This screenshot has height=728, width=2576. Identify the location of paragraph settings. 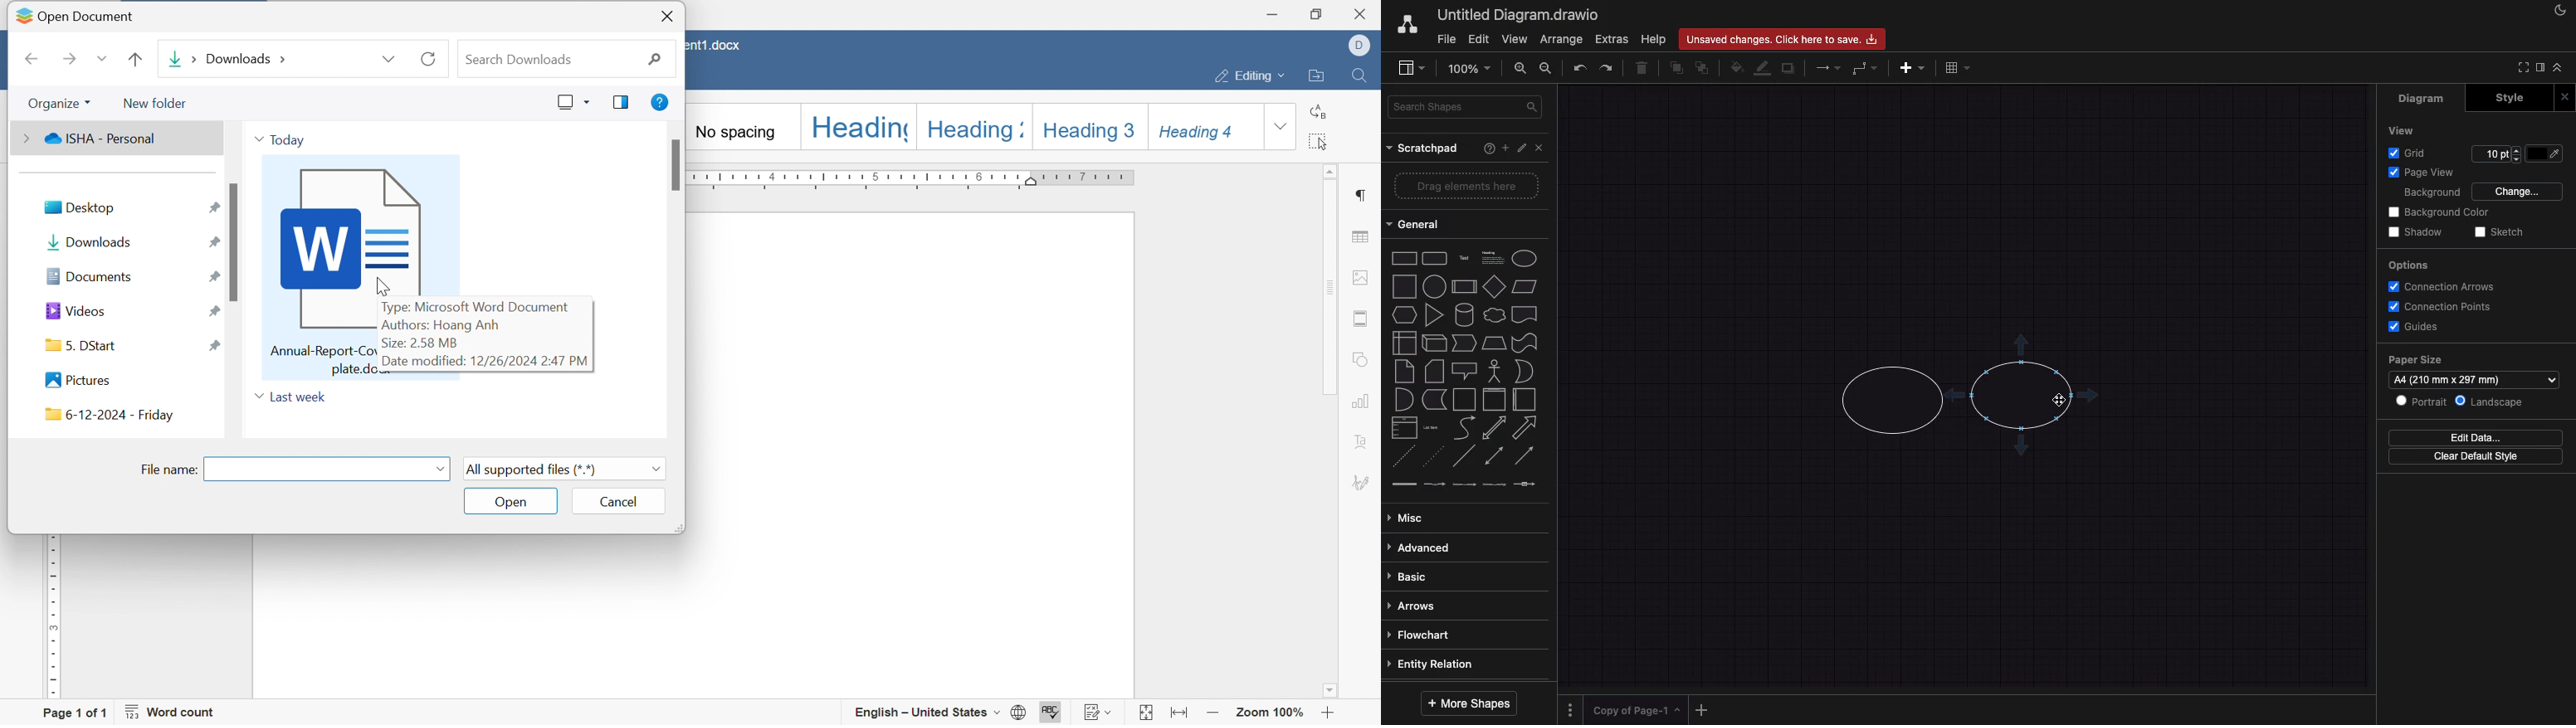
(1359, 195).